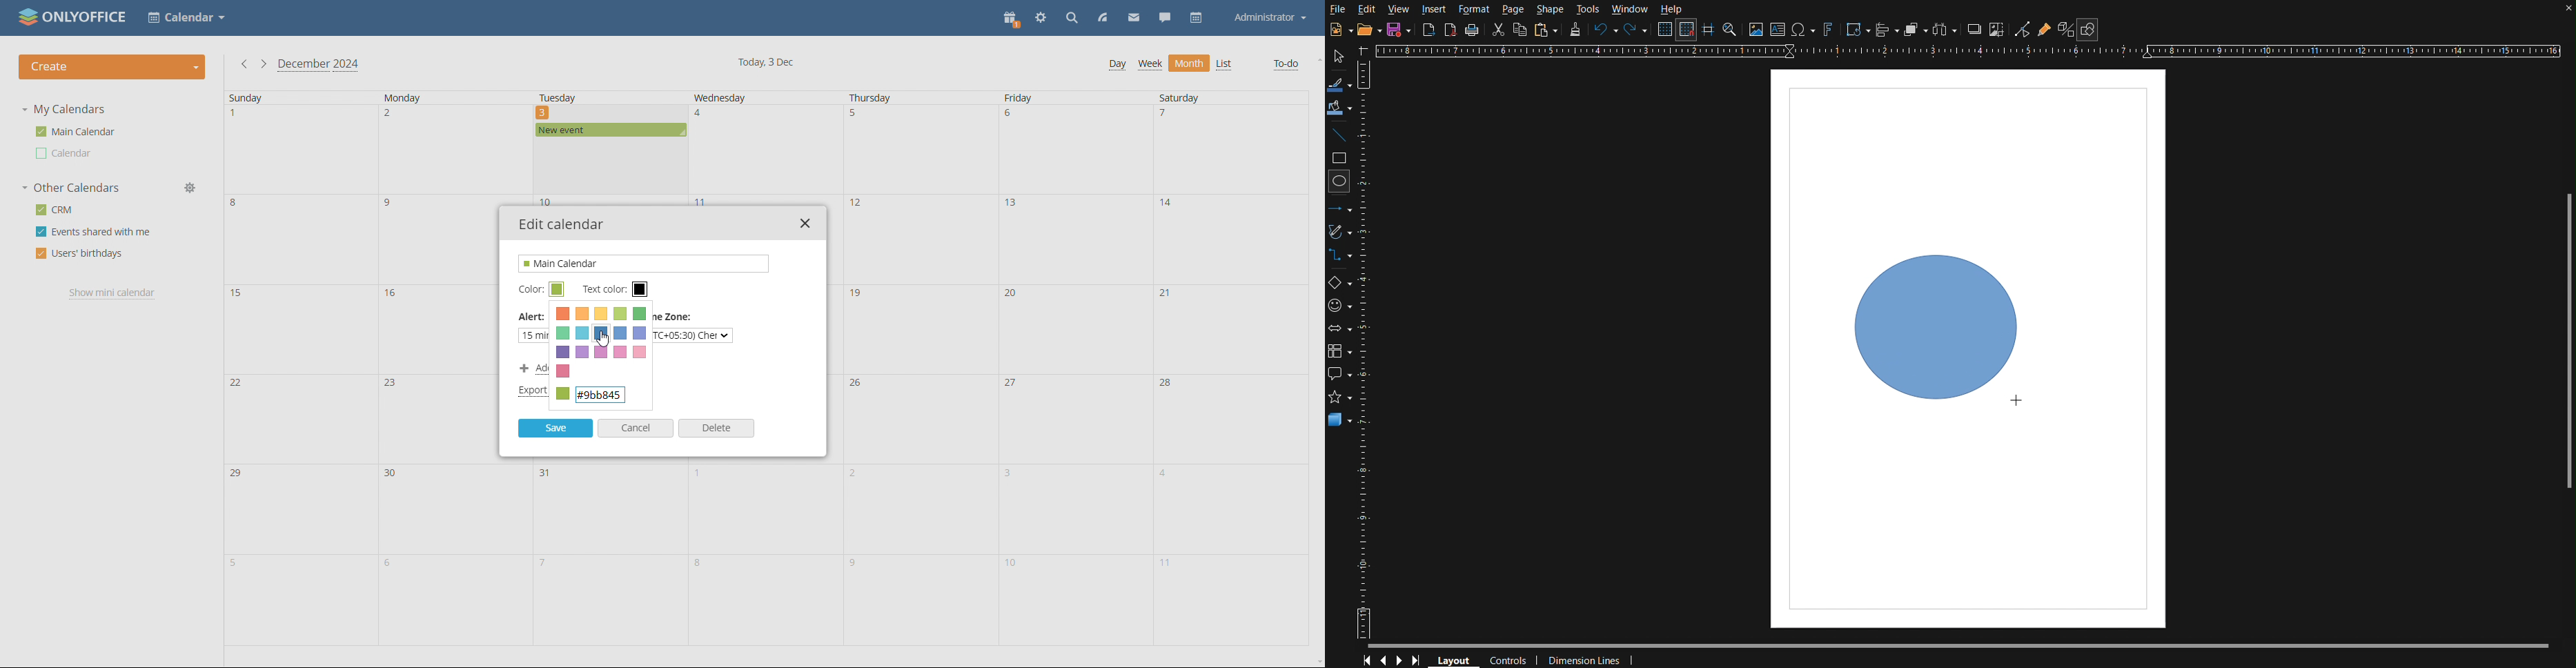 This screenshot has height=672, width=2576. What do you see at coordinates (70, 188) in the screenshot?
I see `other calendars` at bounding box center [70, 188].